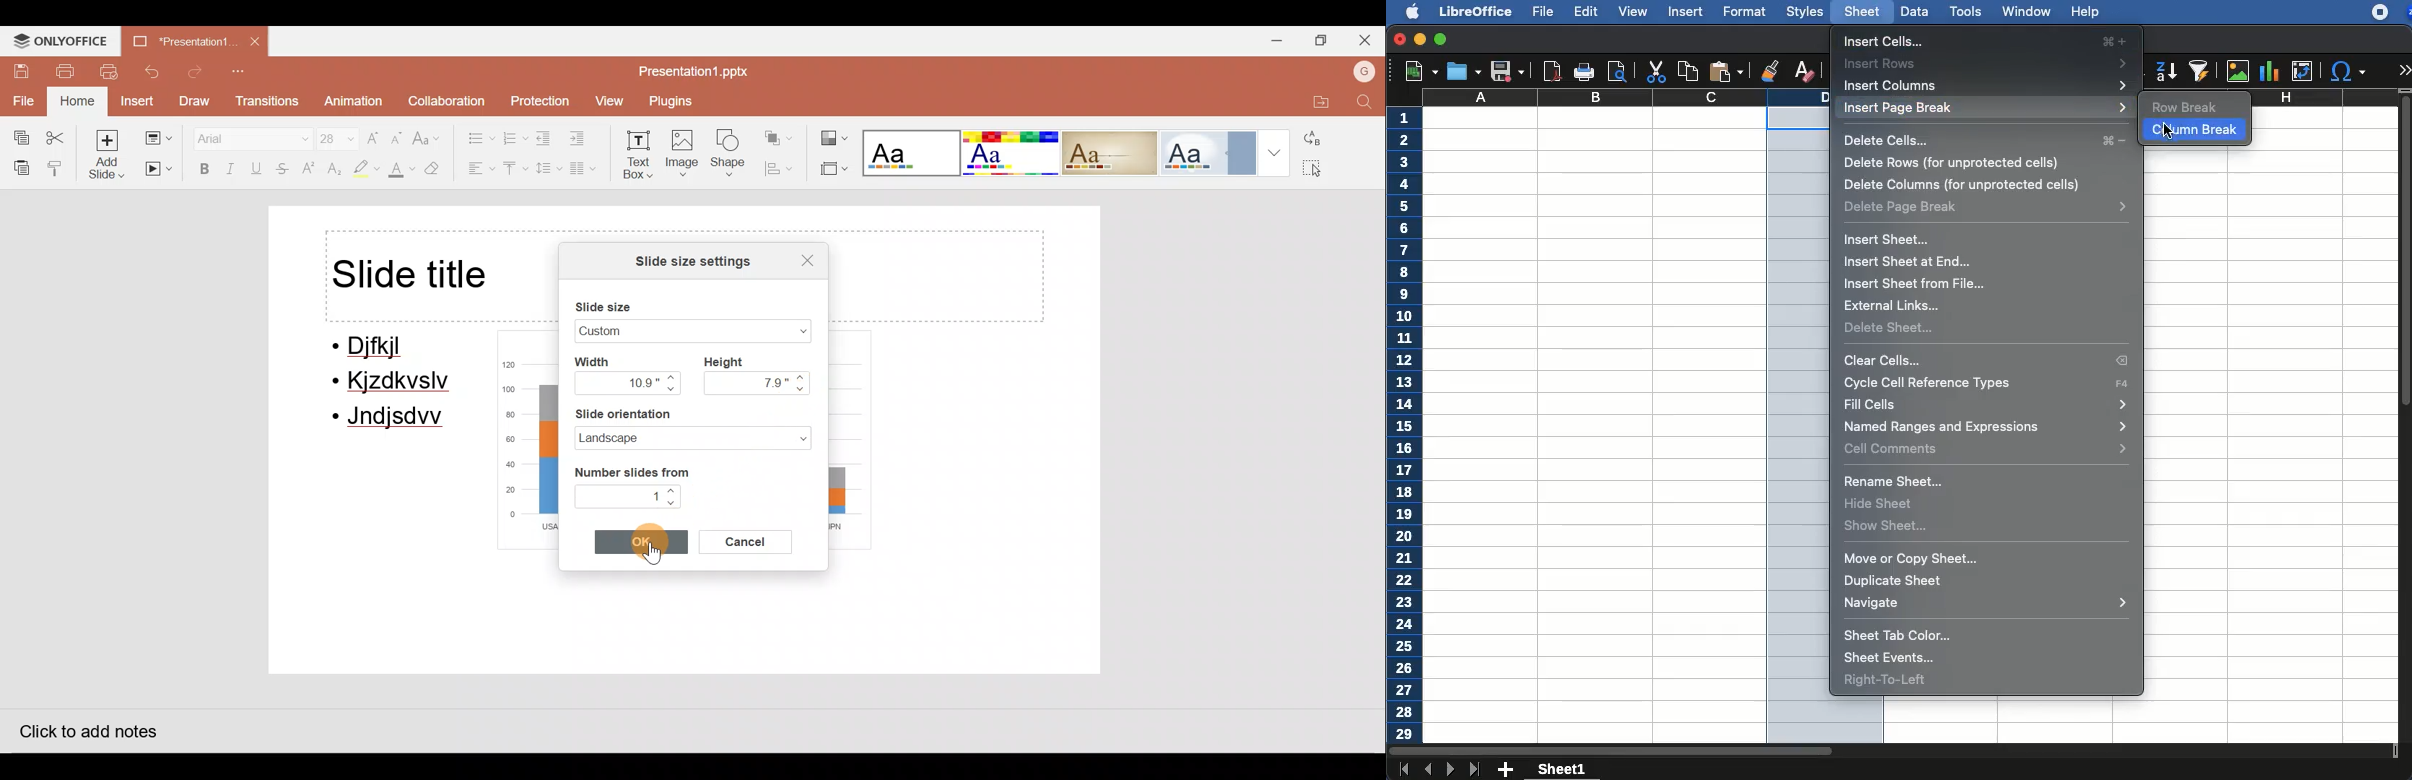  What do you see at coordinates (243, 136) in the screenshot?
I see `Font name` at bounding box center [243, 136].